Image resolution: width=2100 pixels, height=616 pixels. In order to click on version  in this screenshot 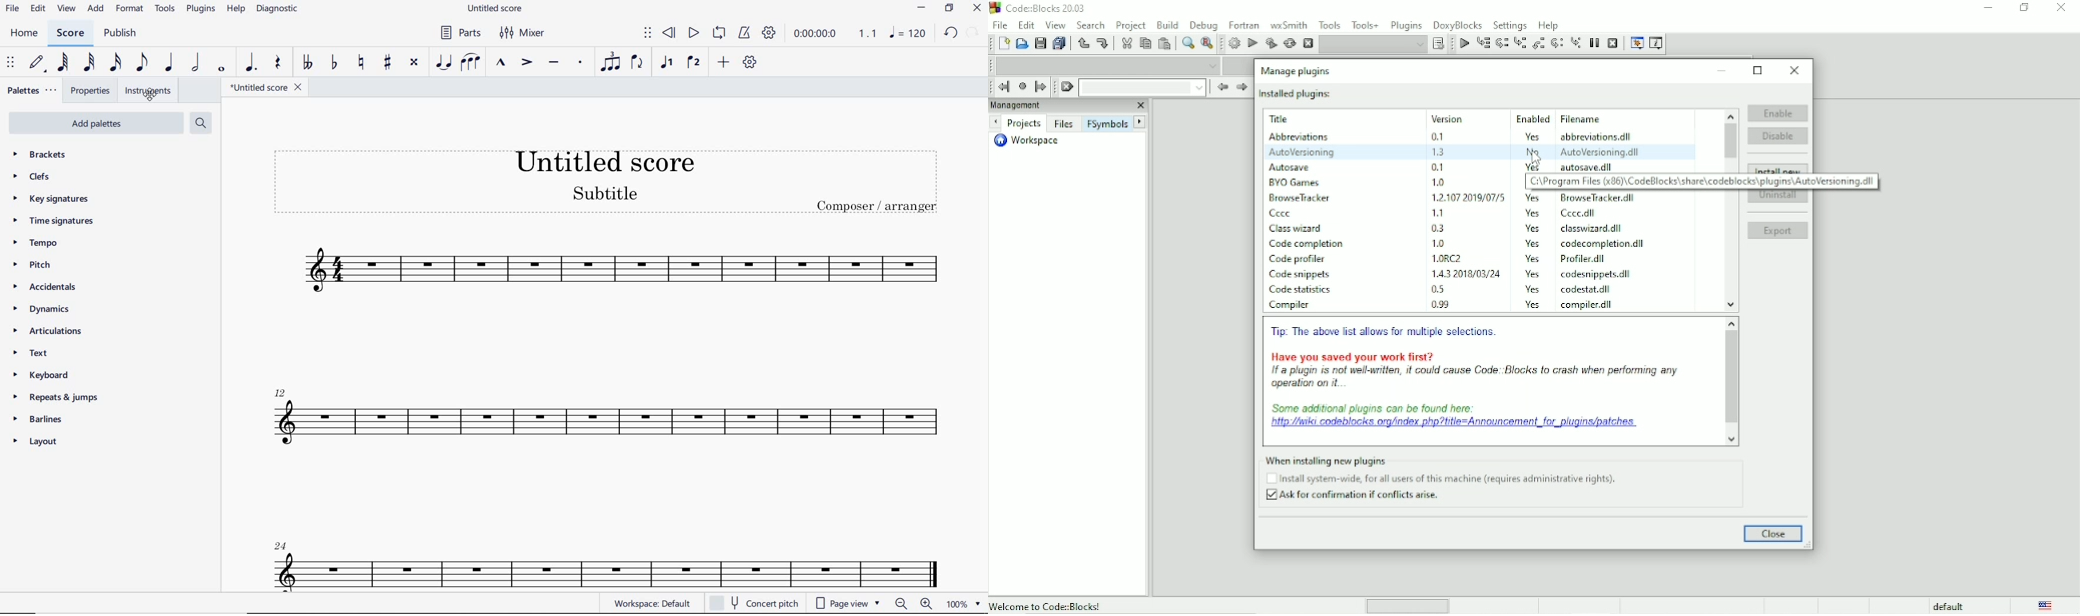, I will do `click(1438, 212)`.